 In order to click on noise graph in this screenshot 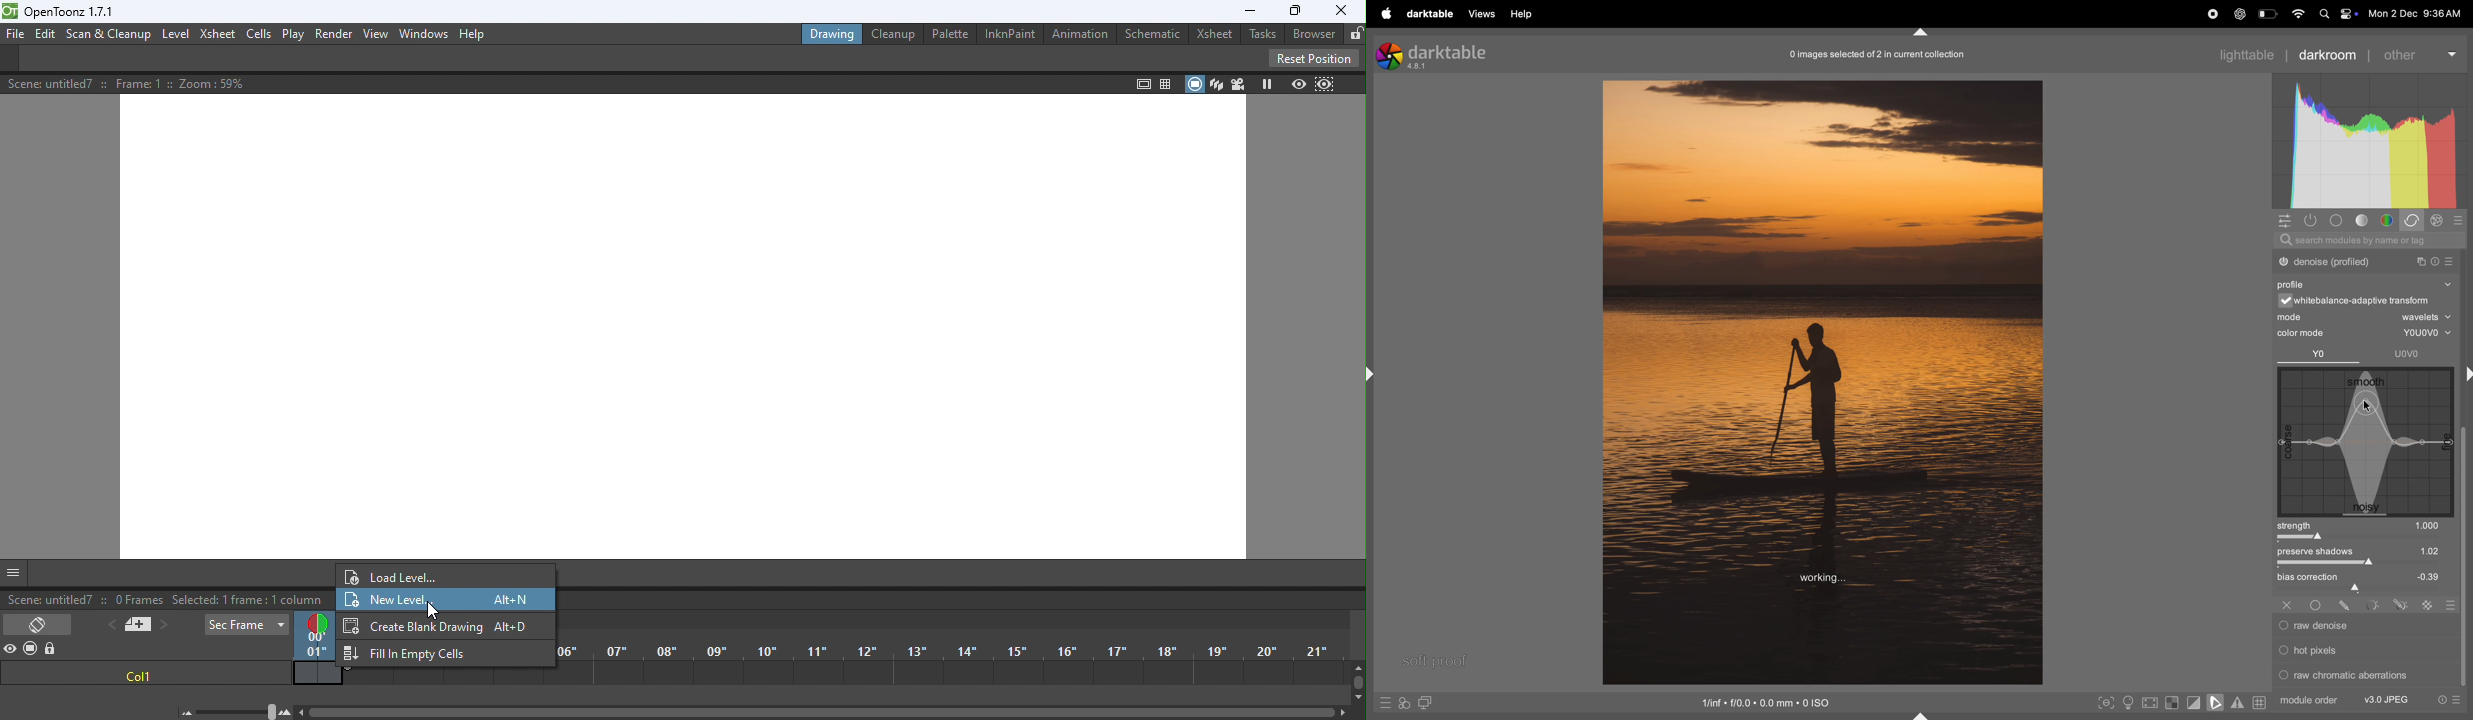, I will do `click(2366, 443)`.